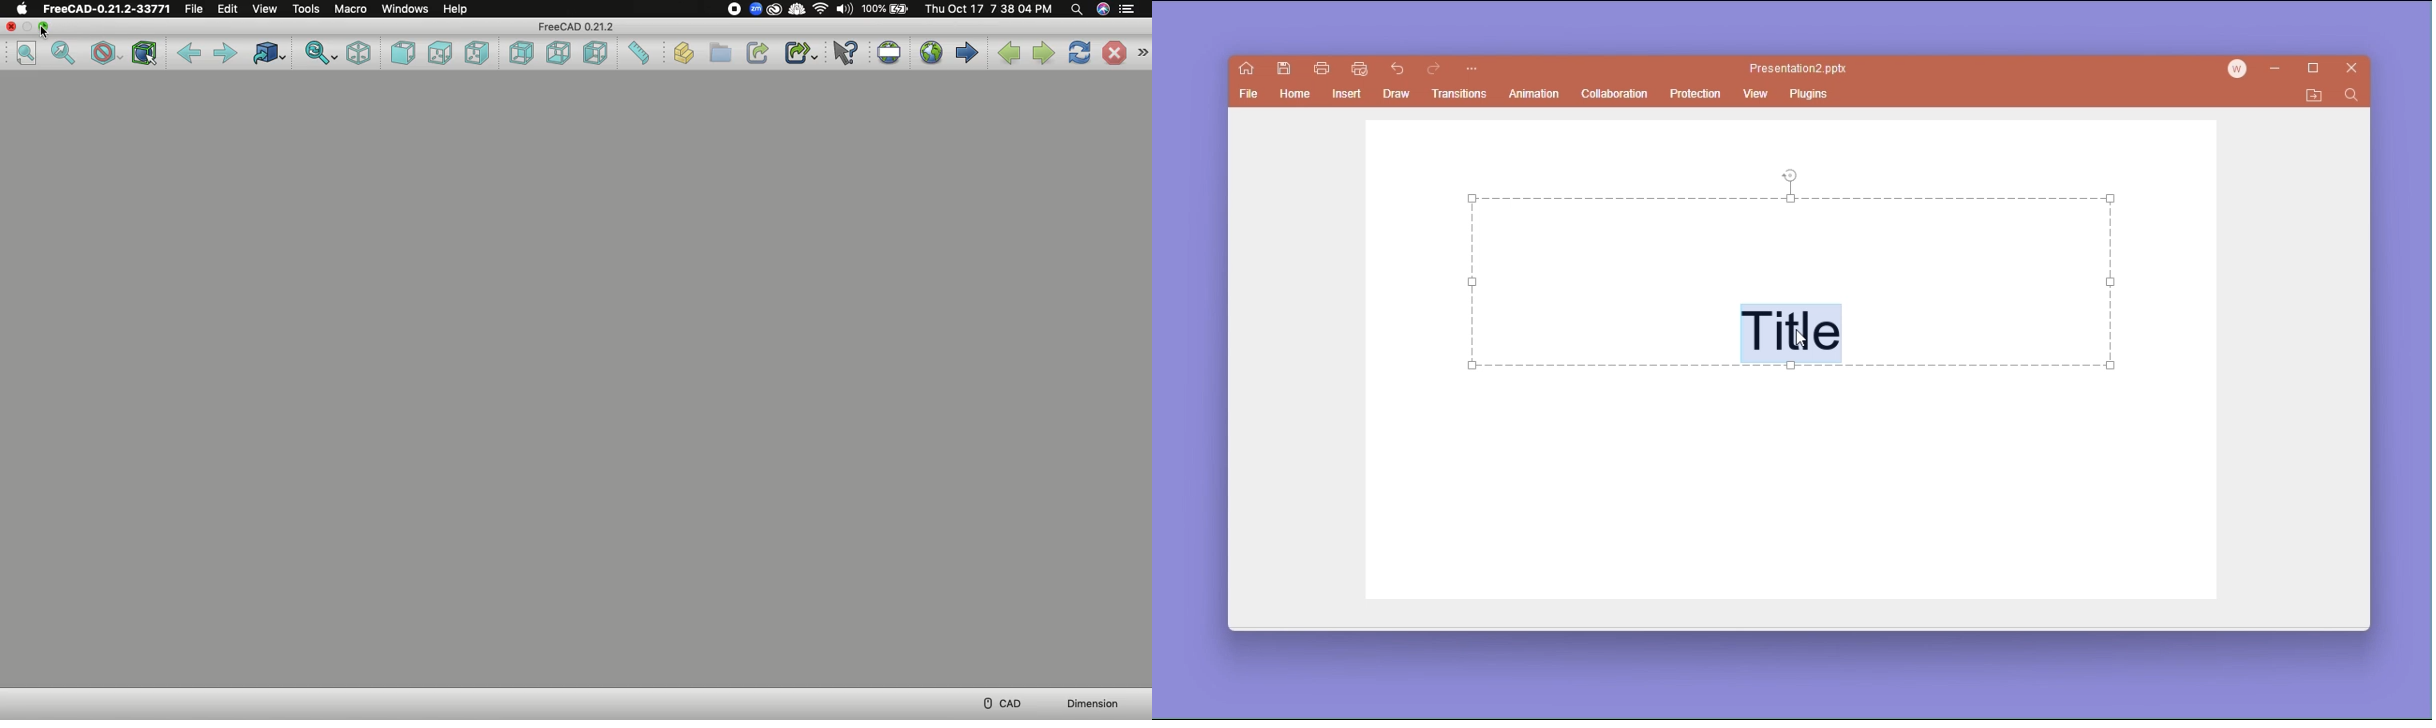 Image resolution: width=2436 pixels, height=728 pixels. Describe the element at coordinates (2314, 96) in the screenshot. I see `open file location` at that location.